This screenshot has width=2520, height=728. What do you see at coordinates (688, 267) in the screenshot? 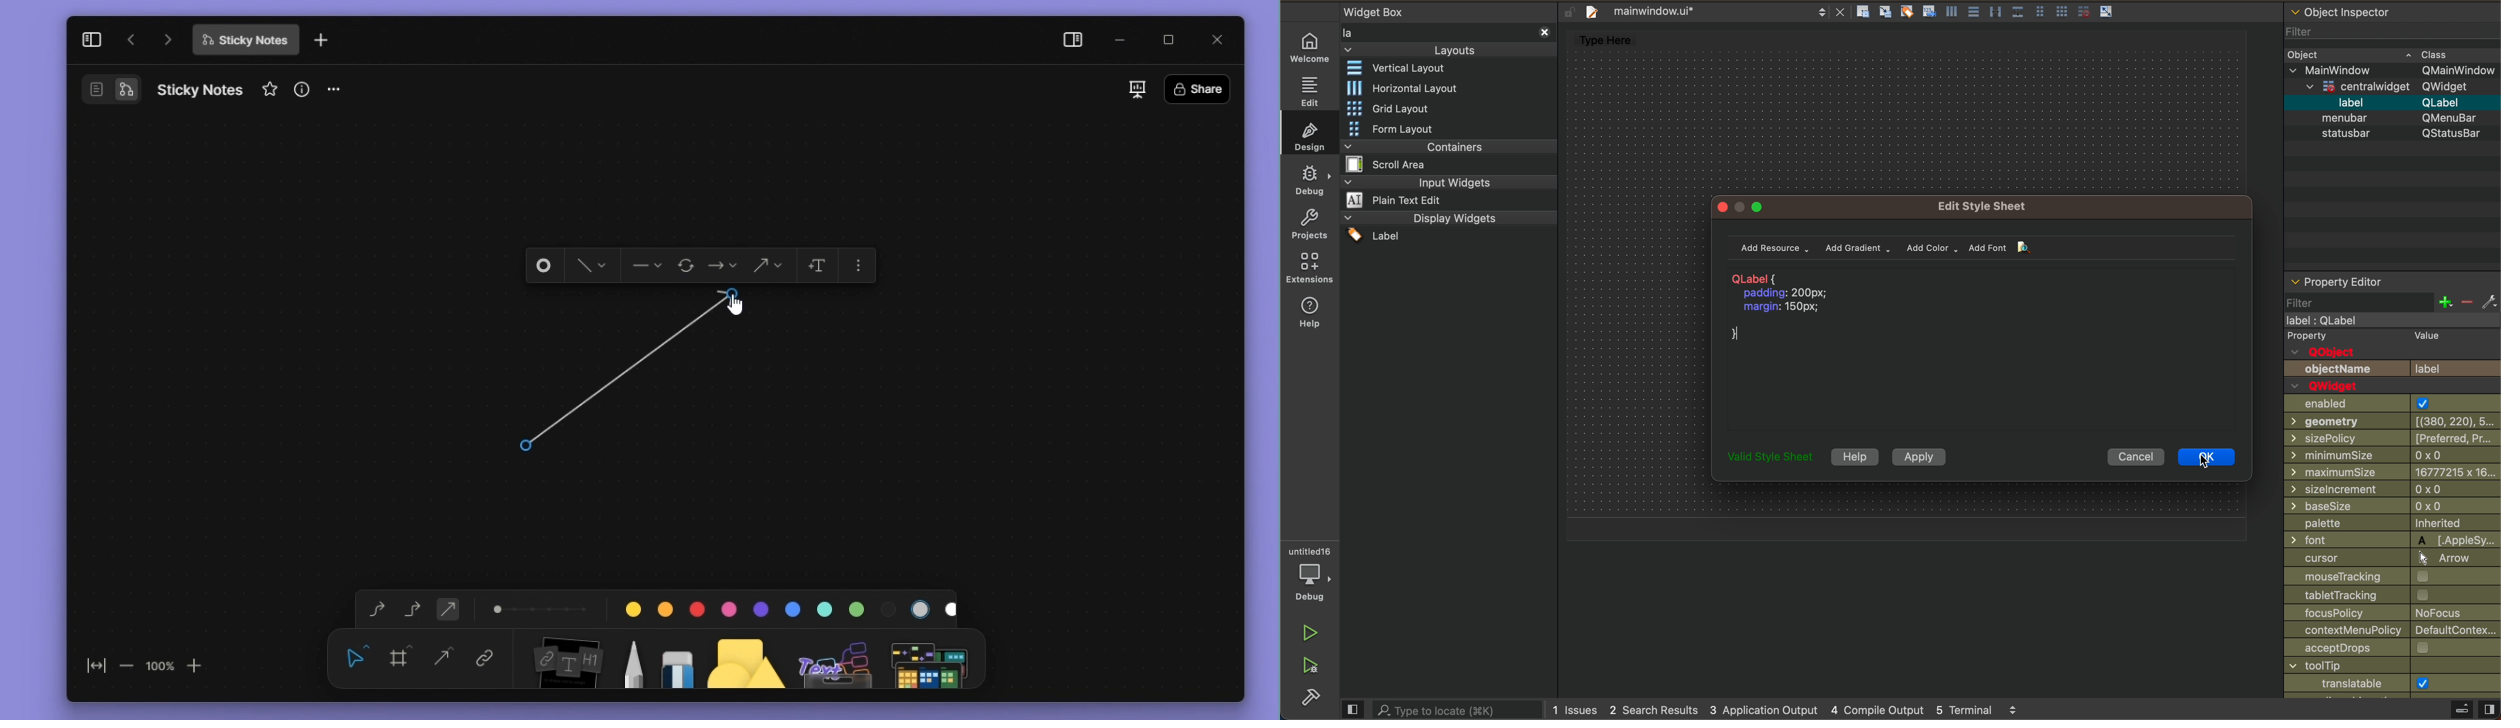
I see `flip direction` at bounding box center [688, 267].